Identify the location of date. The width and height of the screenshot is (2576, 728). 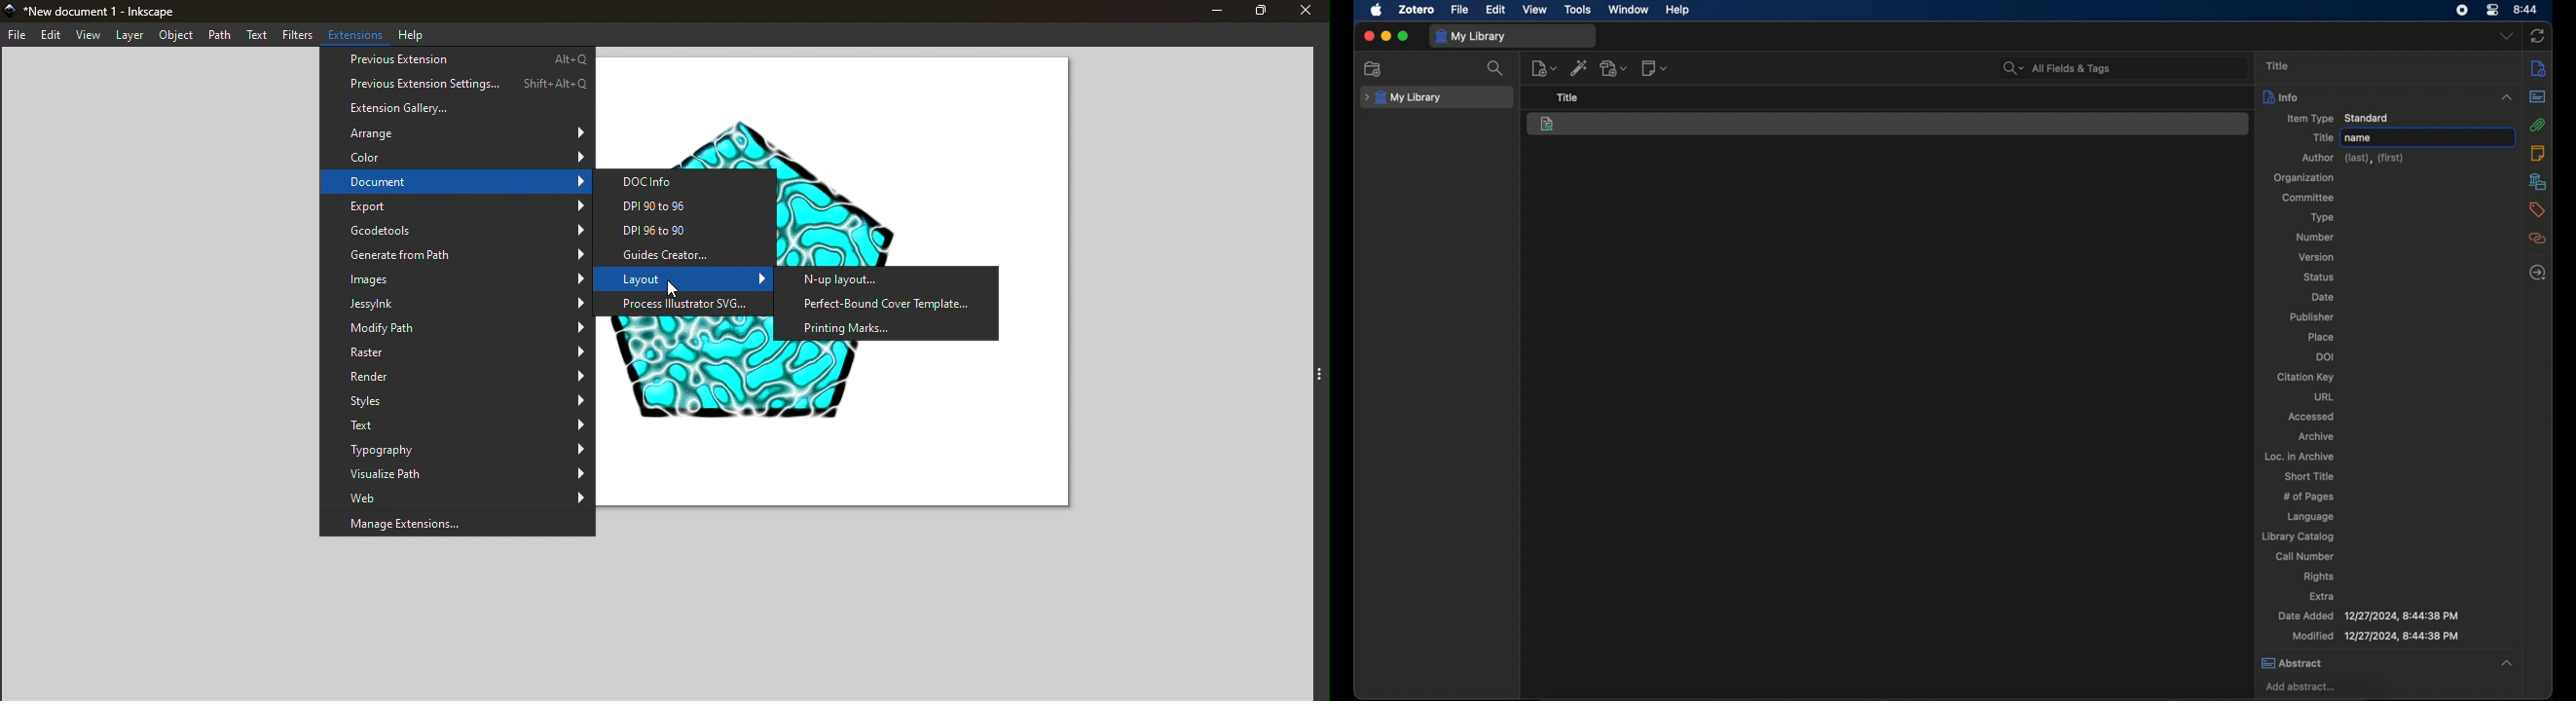
(2320, 297).